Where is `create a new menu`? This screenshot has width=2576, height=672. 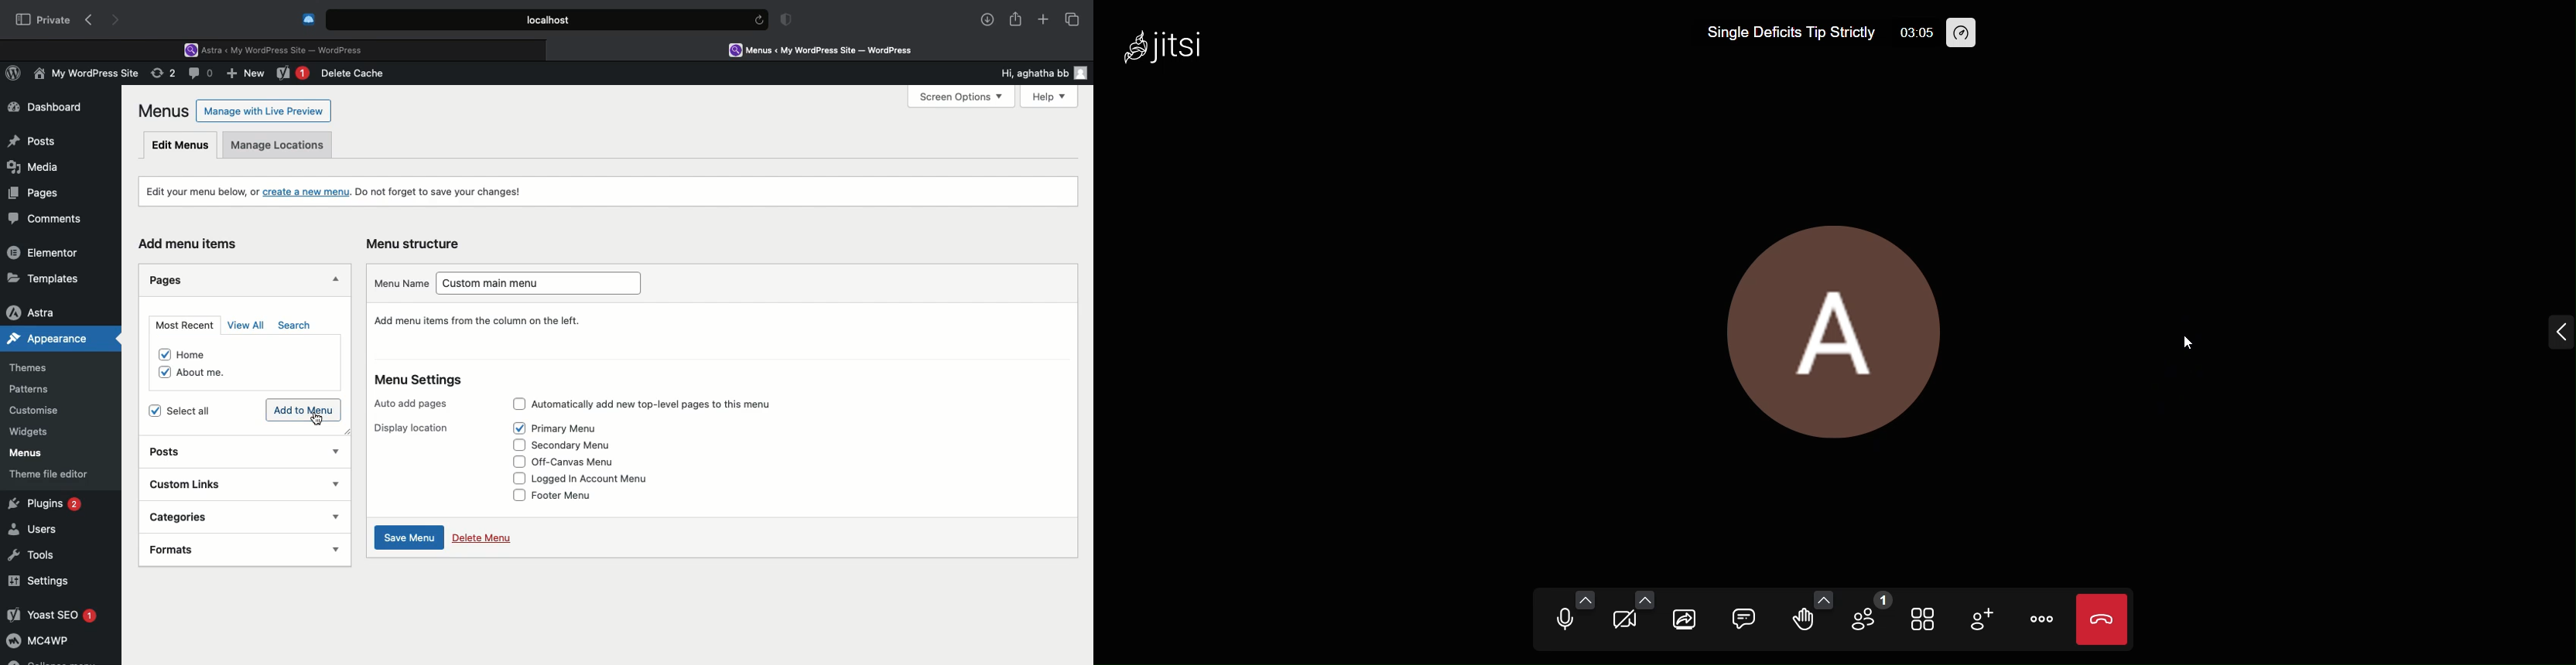 create a new menu is located at coordinates (308, 191).